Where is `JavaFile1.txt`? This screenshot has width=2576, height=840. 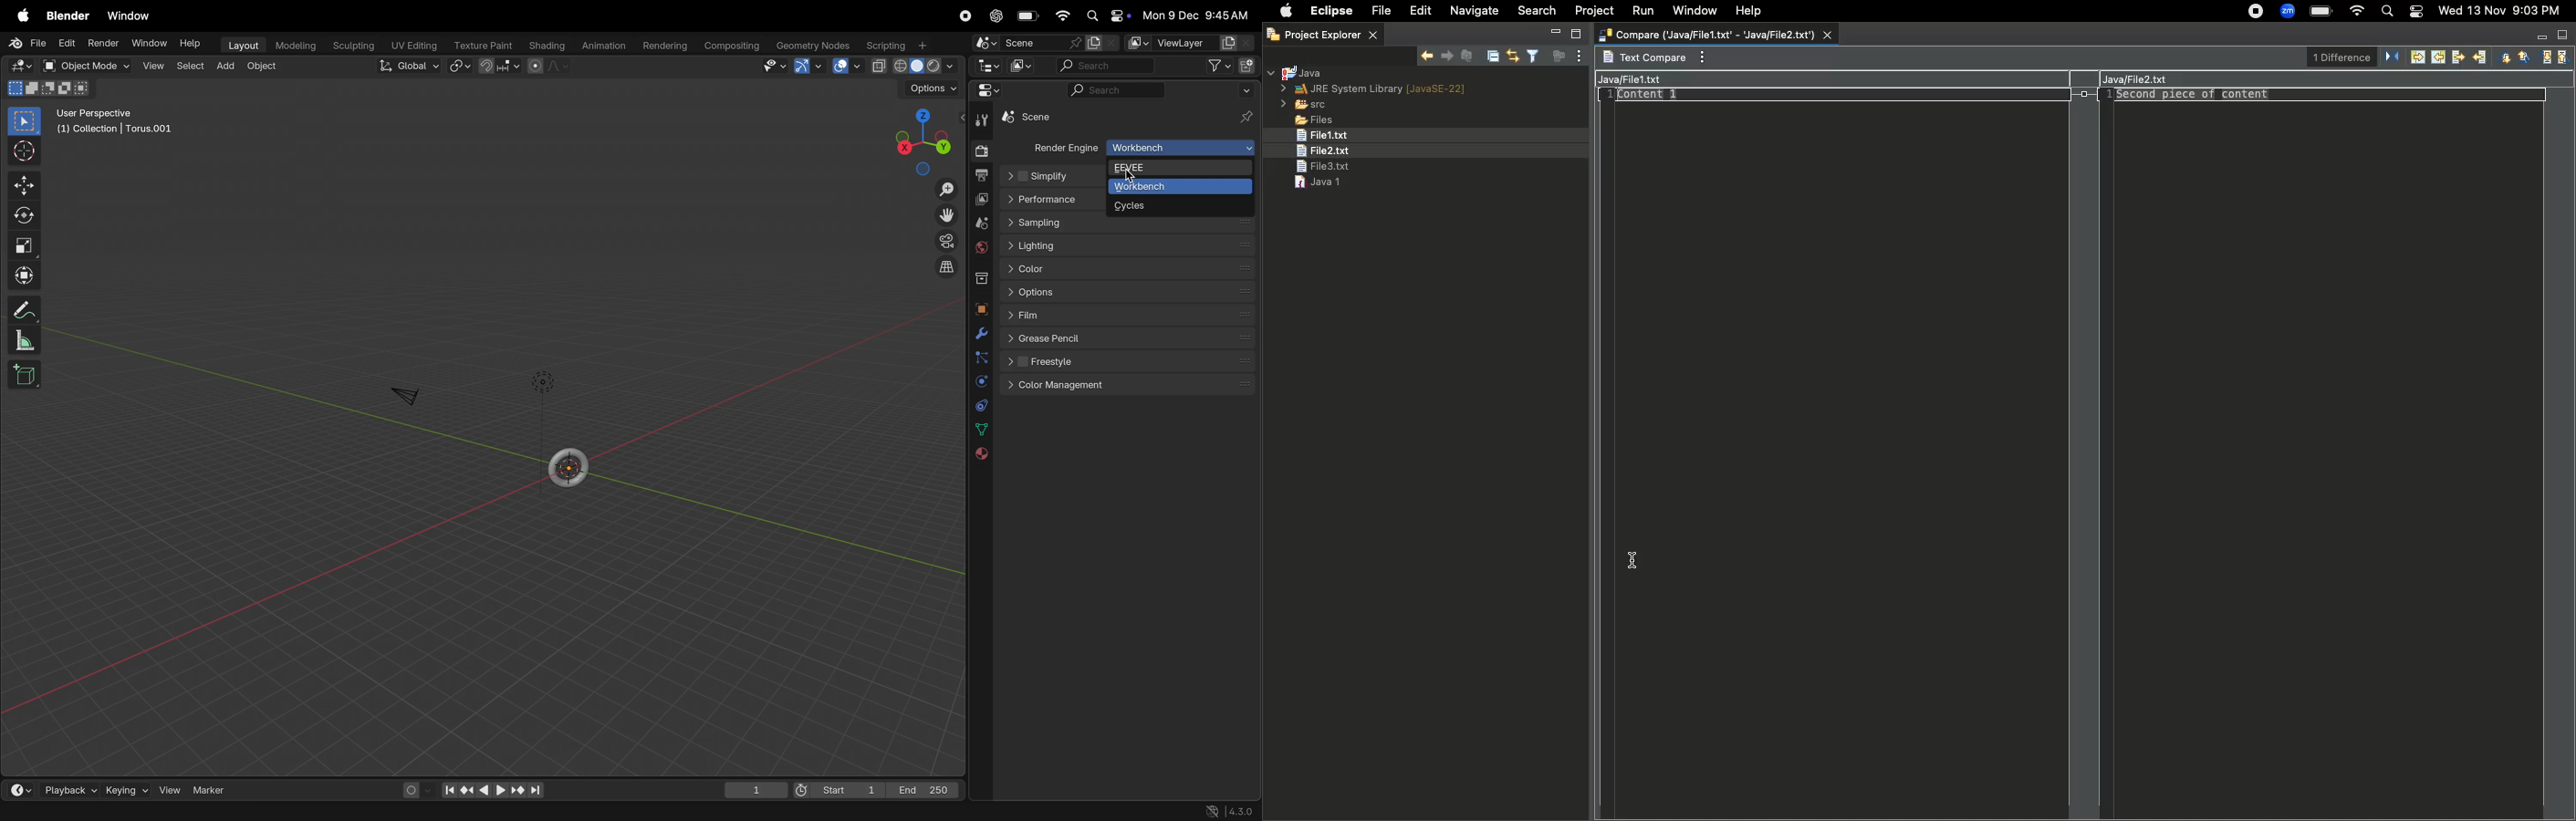
JavaFile1.txt is located at coordinates (1637, 79).